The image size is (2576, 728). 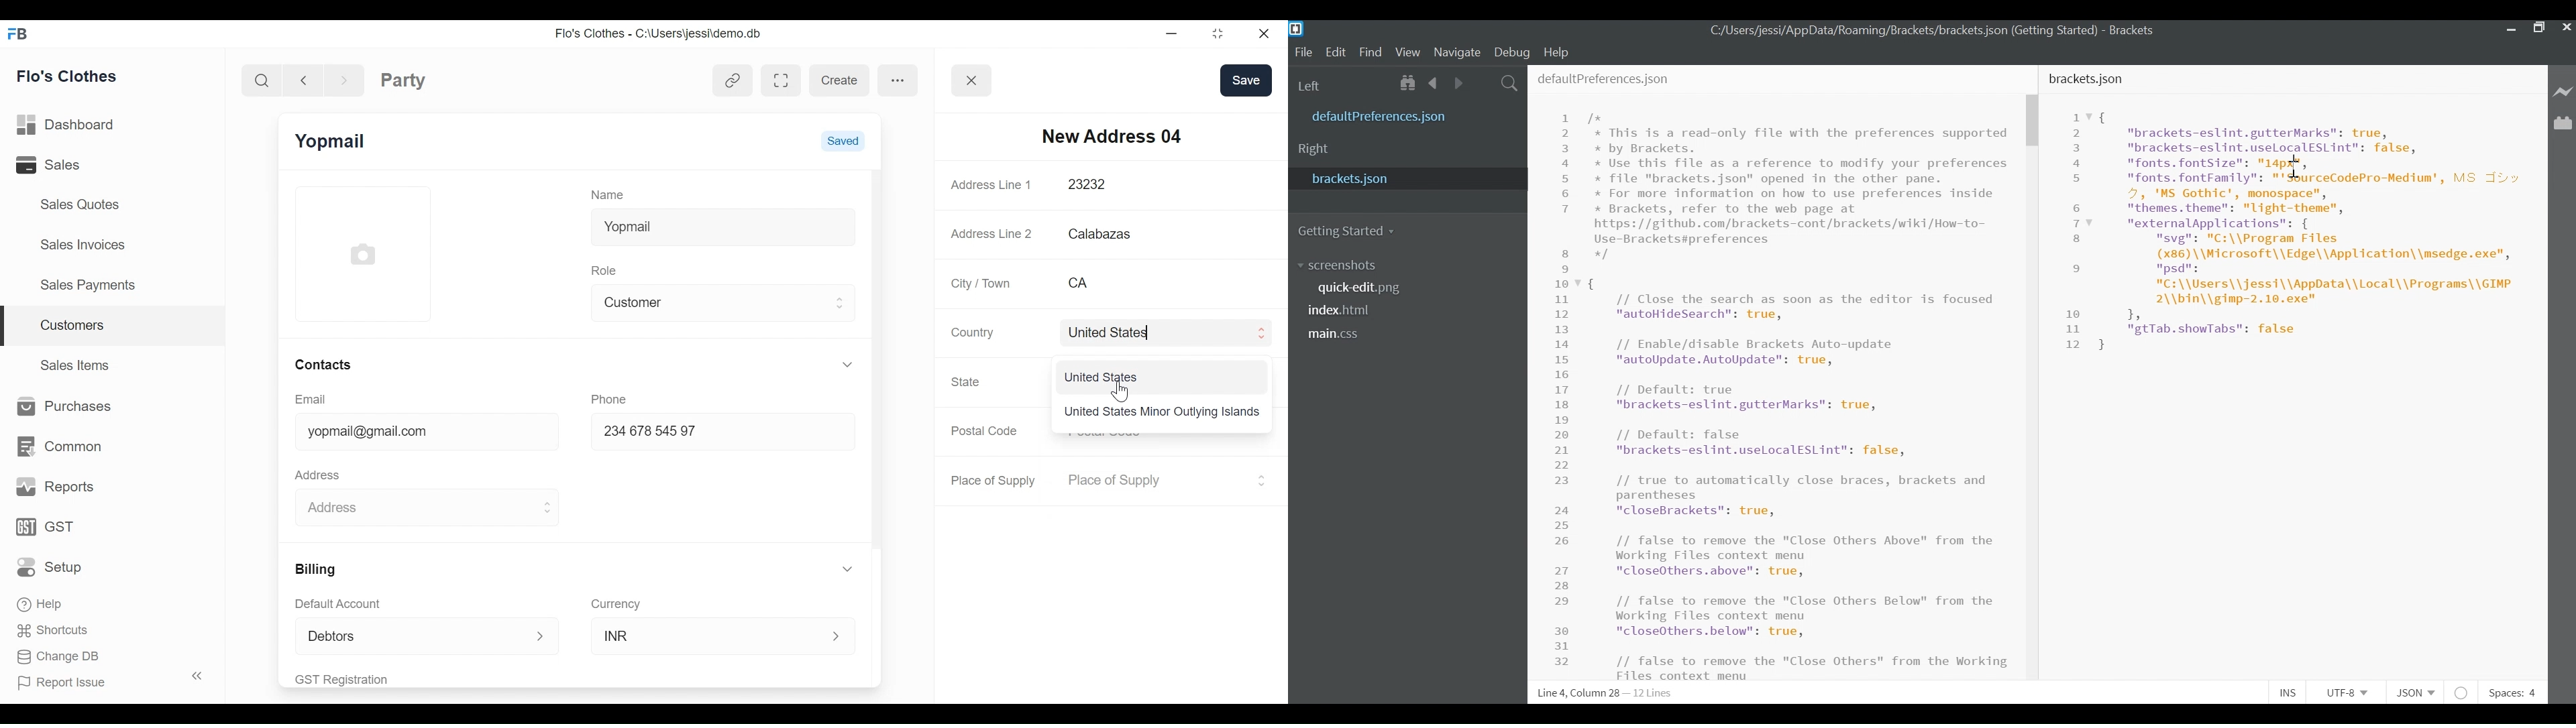 What do you see at coordinates (610, 194) in the screenshot?
I see `Name` at bounding box center [610, 194].